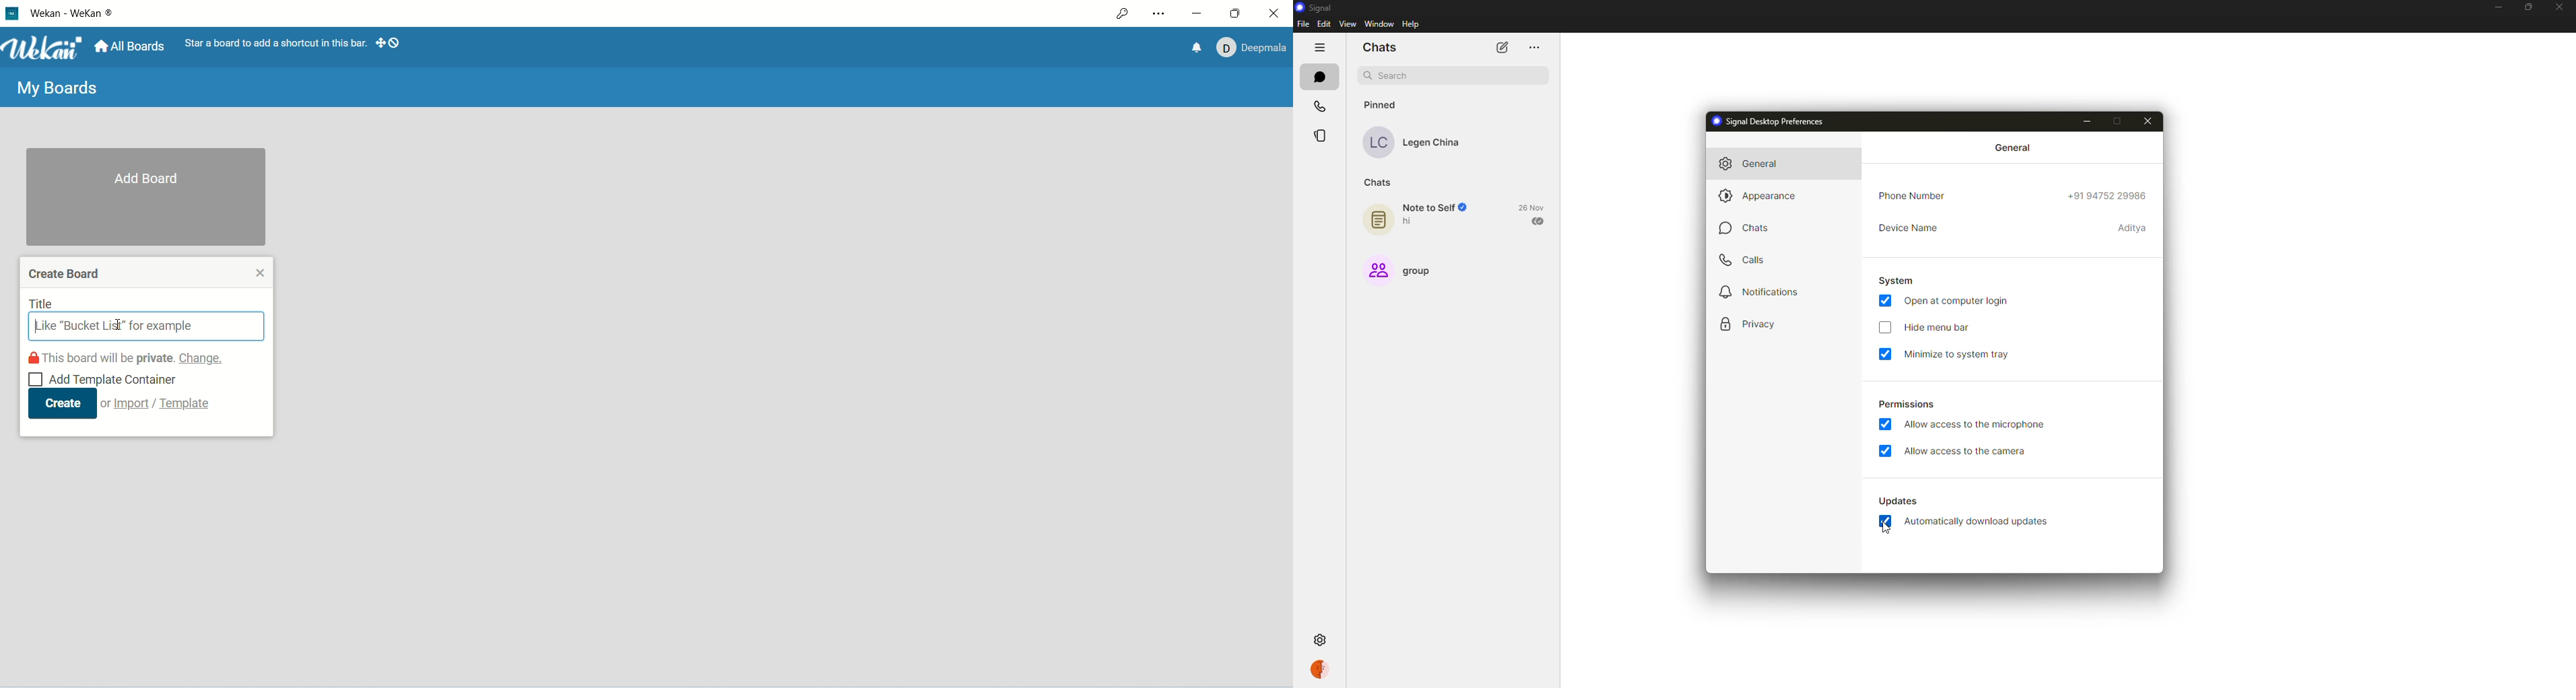 This screenshot has height=700, width=2576. Describe the element at coordinates (1886, 522) in the screenshot. I see `enabled` at that location.